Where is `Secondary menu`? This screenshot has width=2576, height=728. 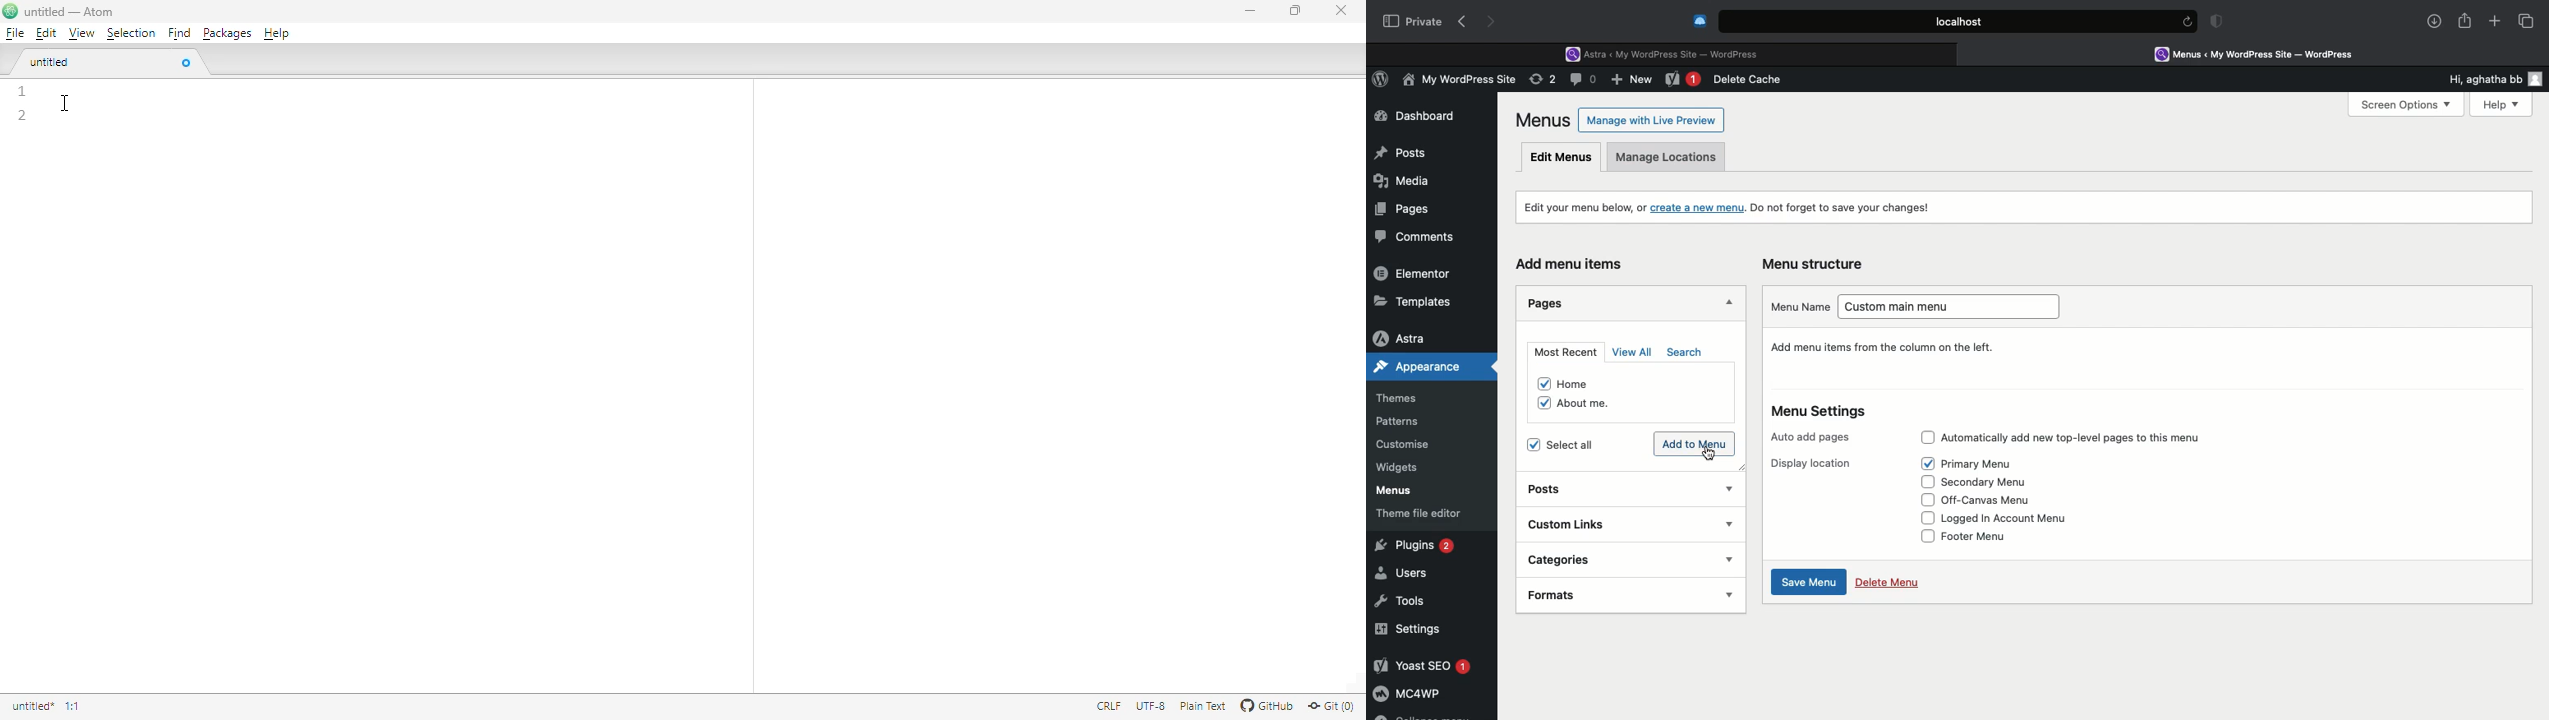
Secondary menu is located at coordinates (1994, 481).